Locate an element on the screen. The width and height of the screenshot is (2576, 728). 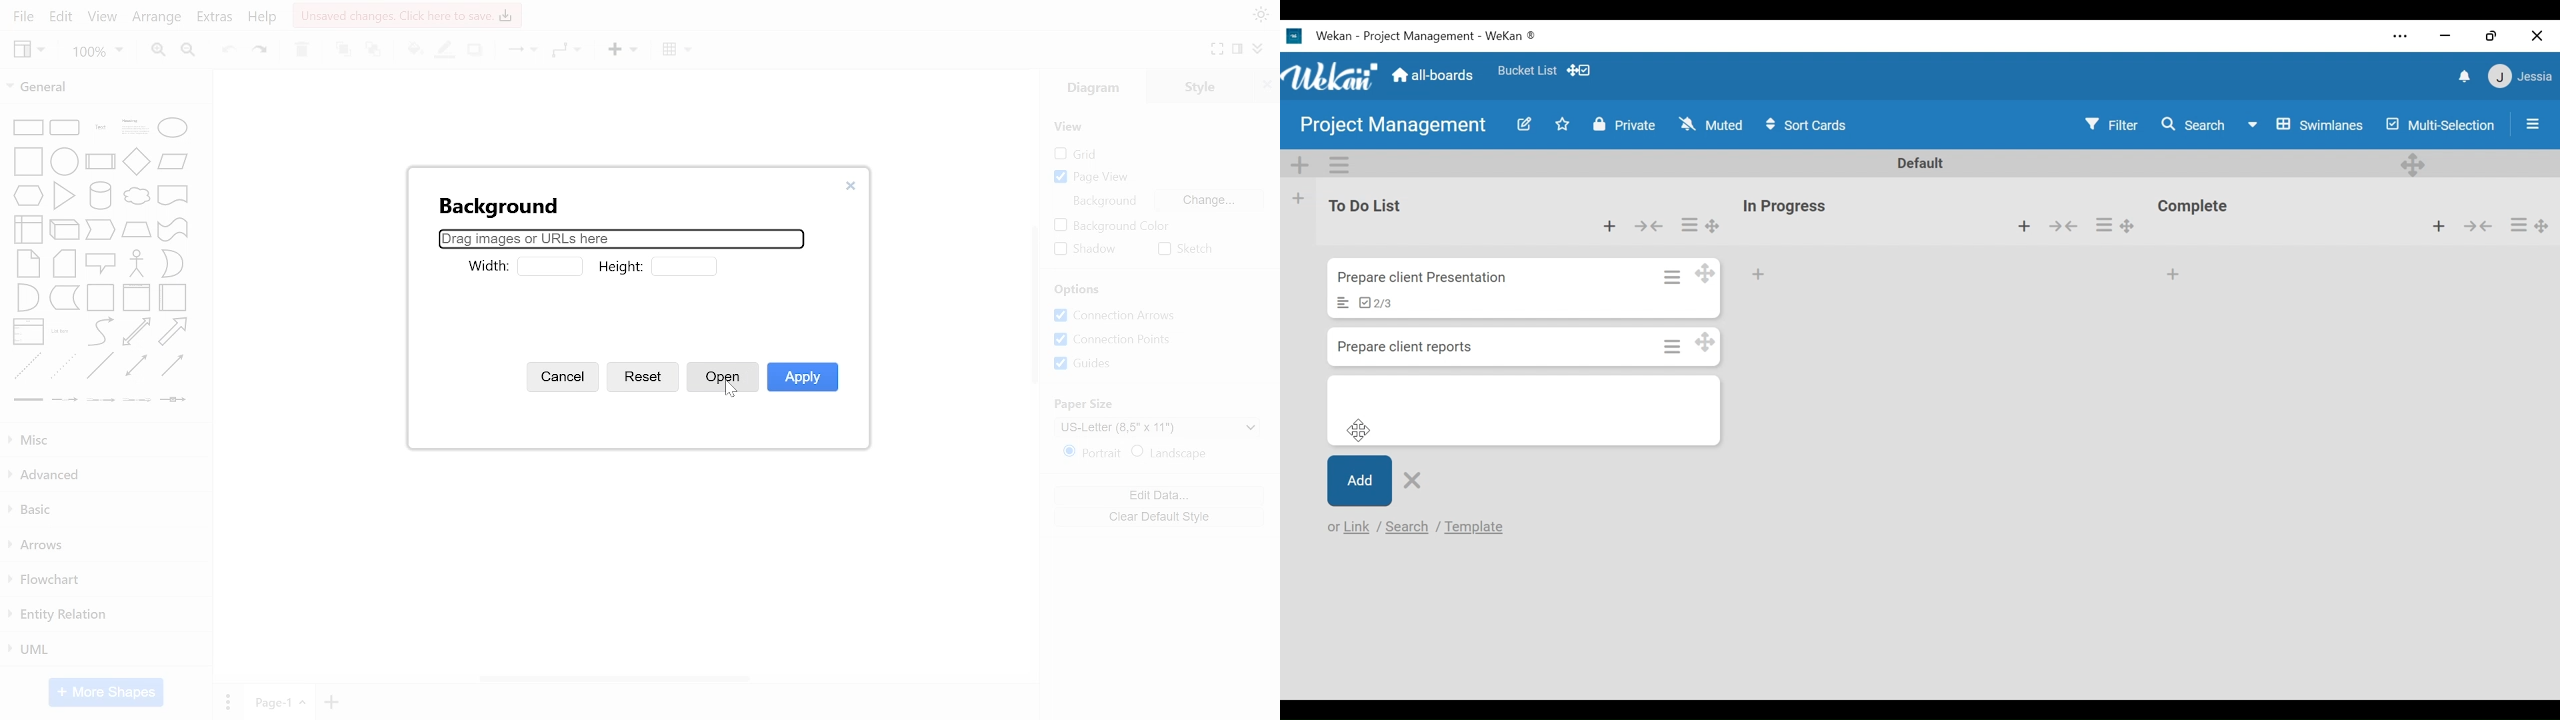
general is located at coordinates (98, 89).